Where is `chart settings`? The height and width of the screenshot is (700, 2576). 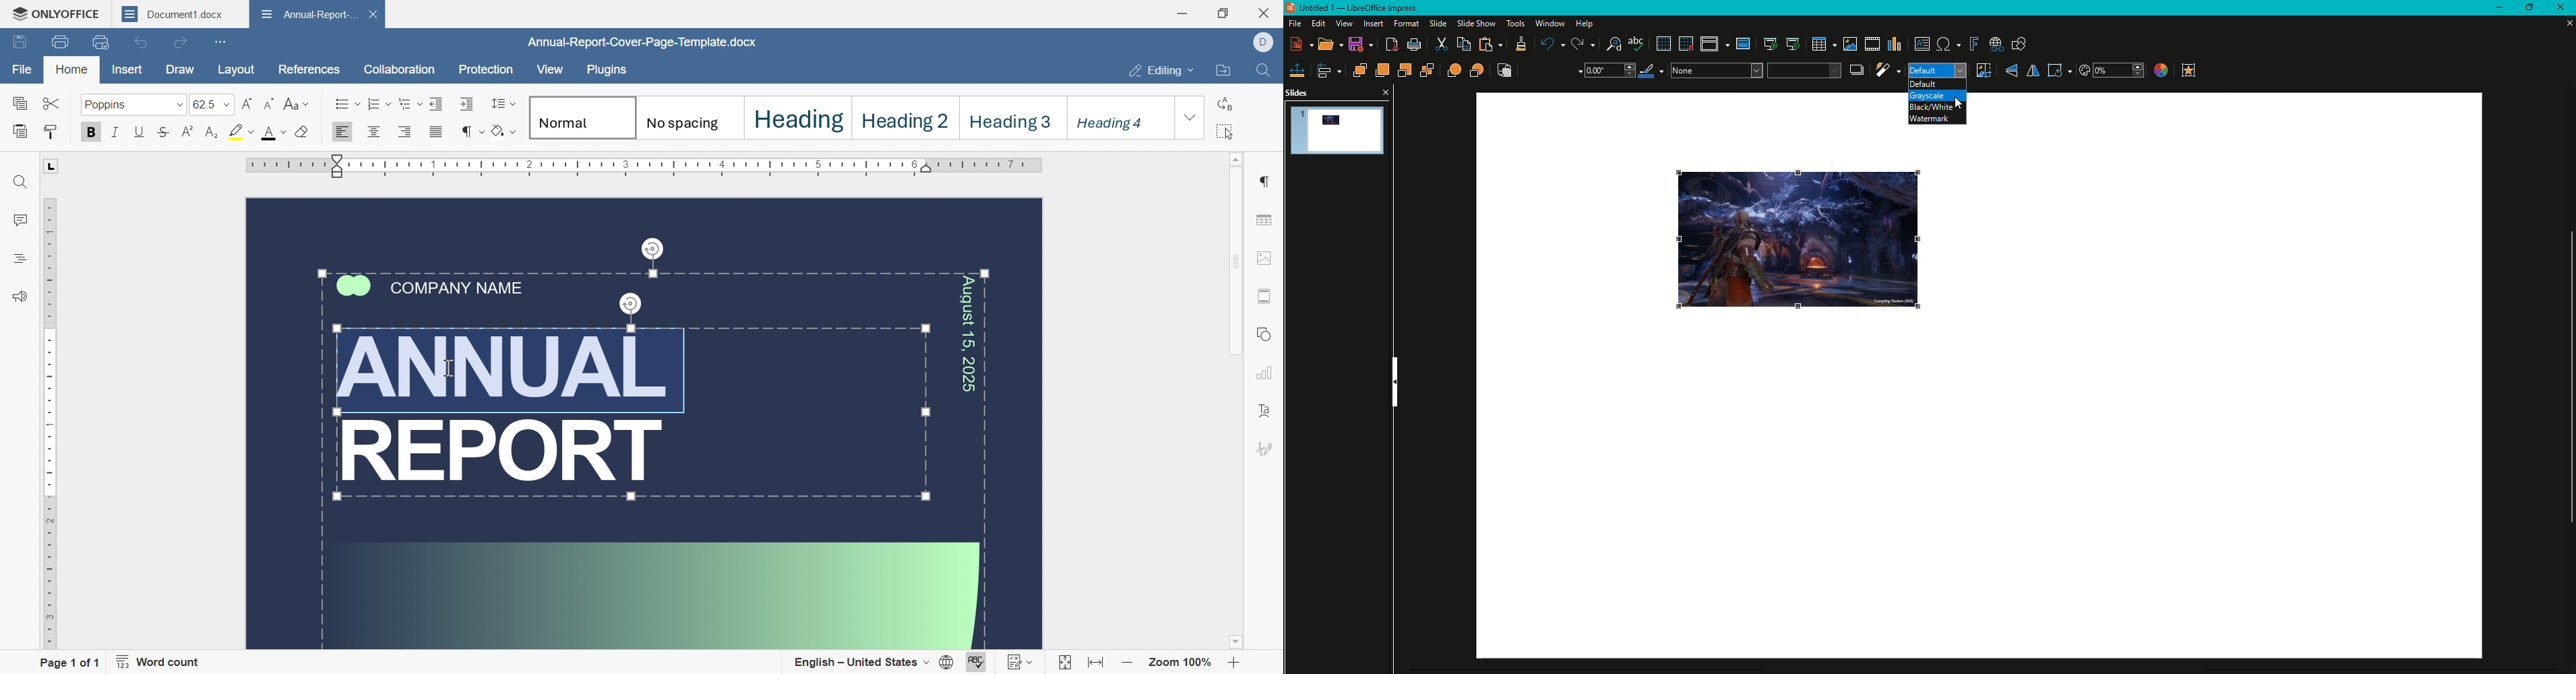 chart settings is located at coordinates (1266, 374).